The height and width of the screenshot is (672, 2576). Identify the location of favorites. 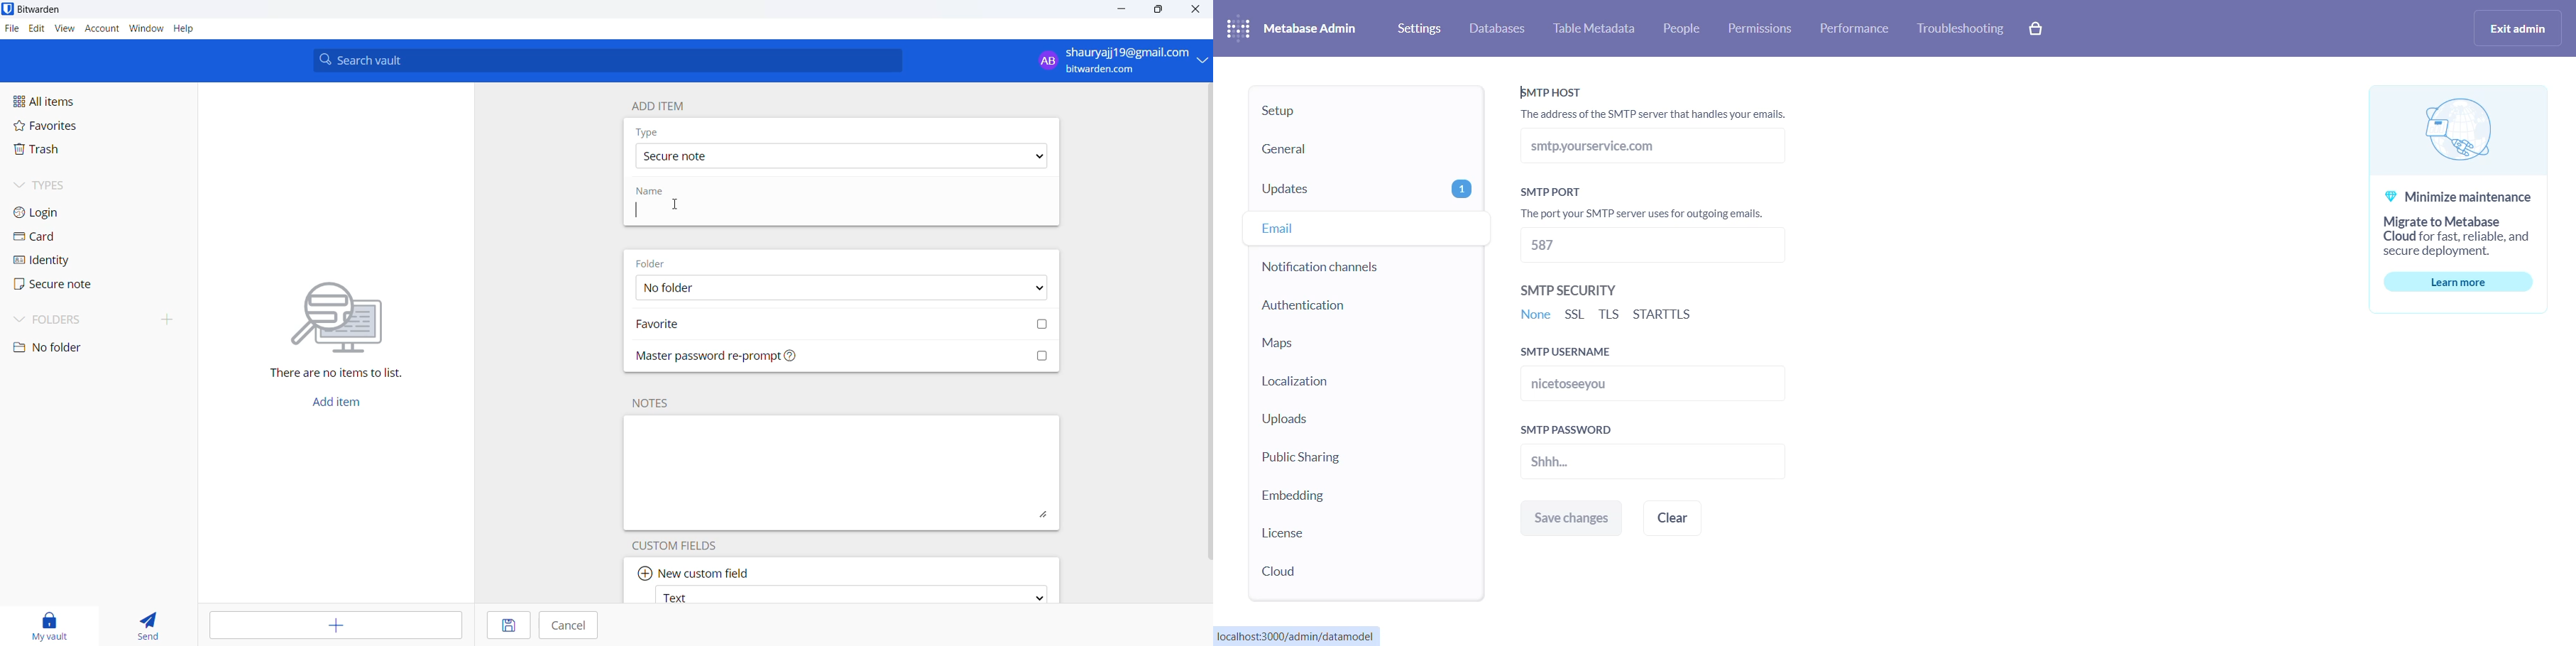
(65, 127).